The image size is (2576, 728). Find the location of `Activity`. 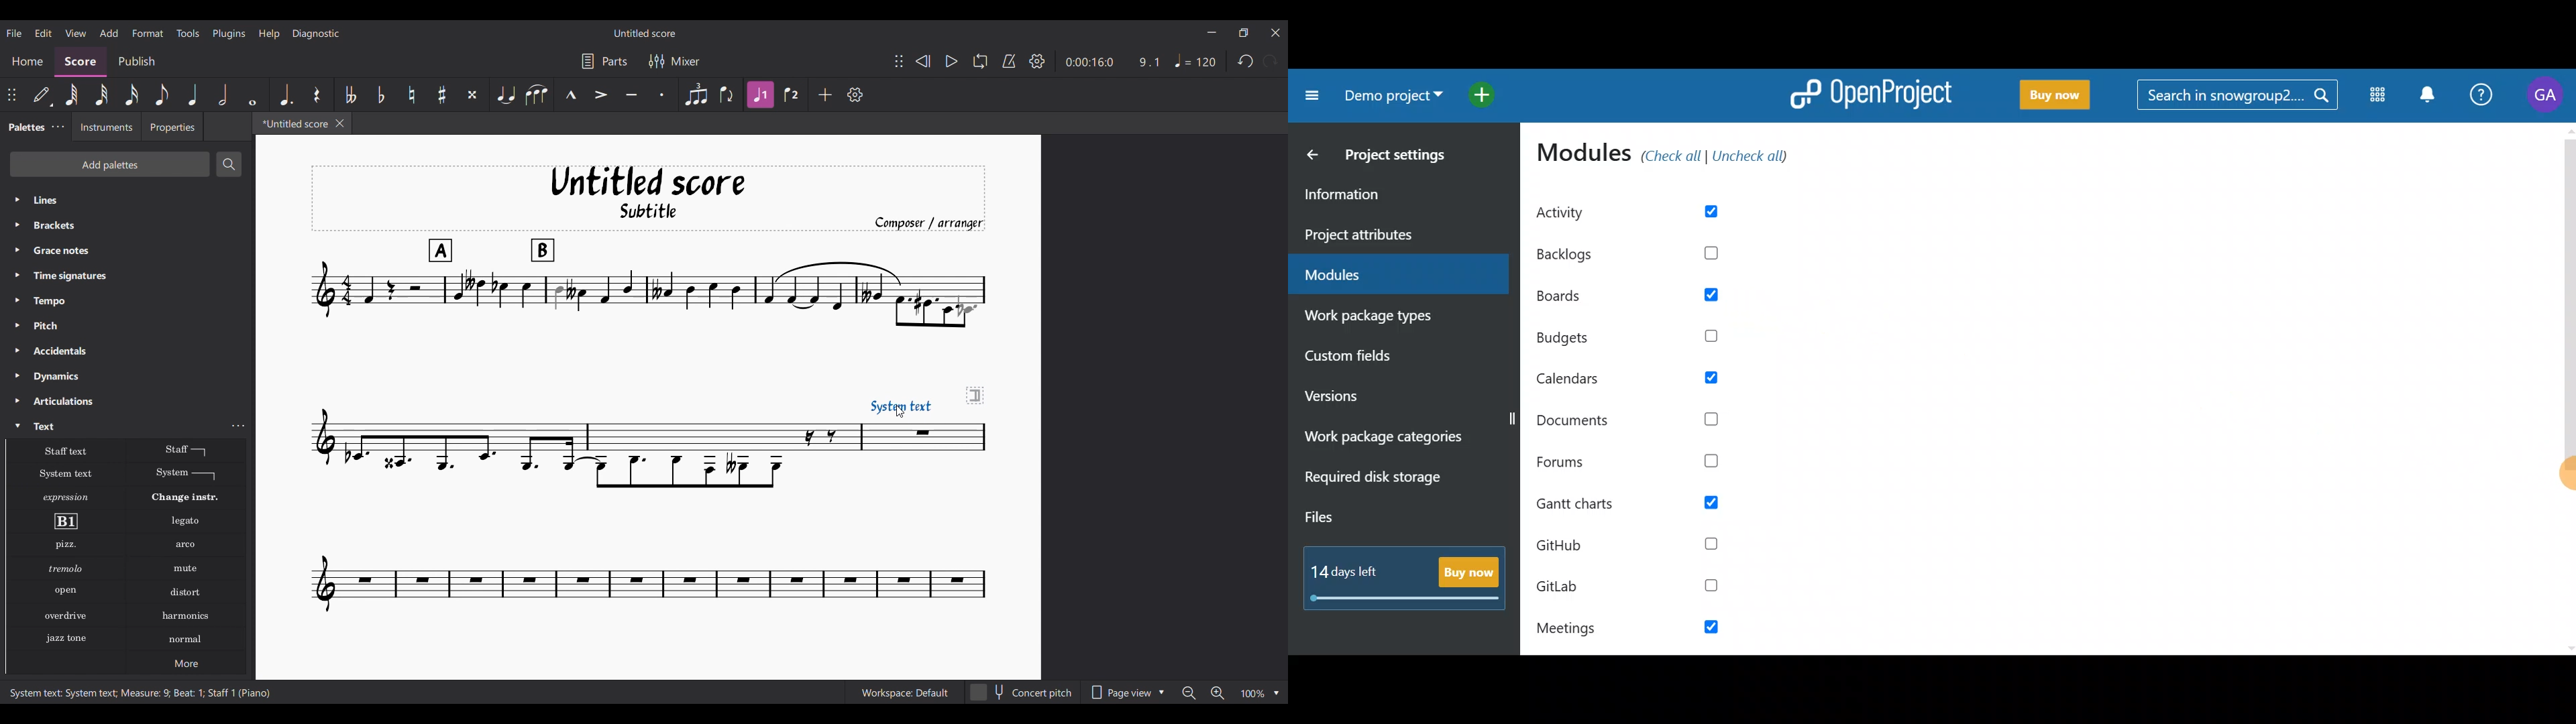

Activity is located at coordinates (1642, 212).